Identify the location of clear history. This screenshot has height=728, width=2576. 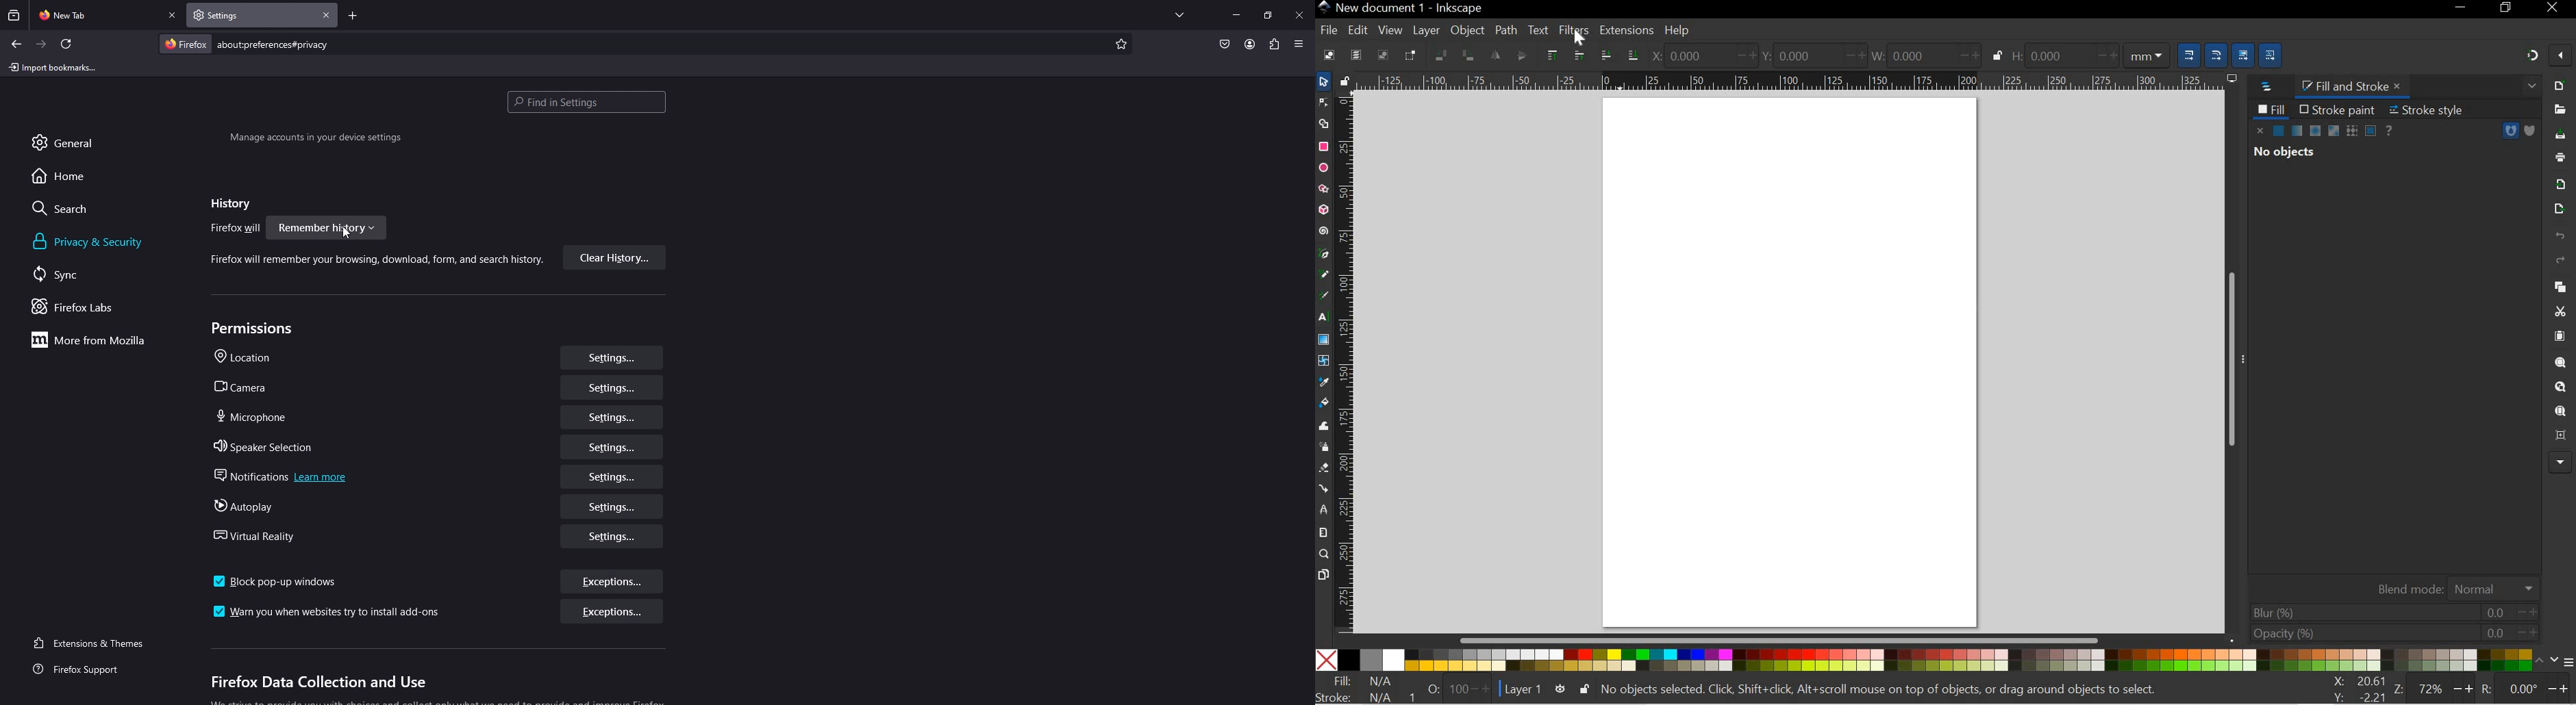
(614, 258).